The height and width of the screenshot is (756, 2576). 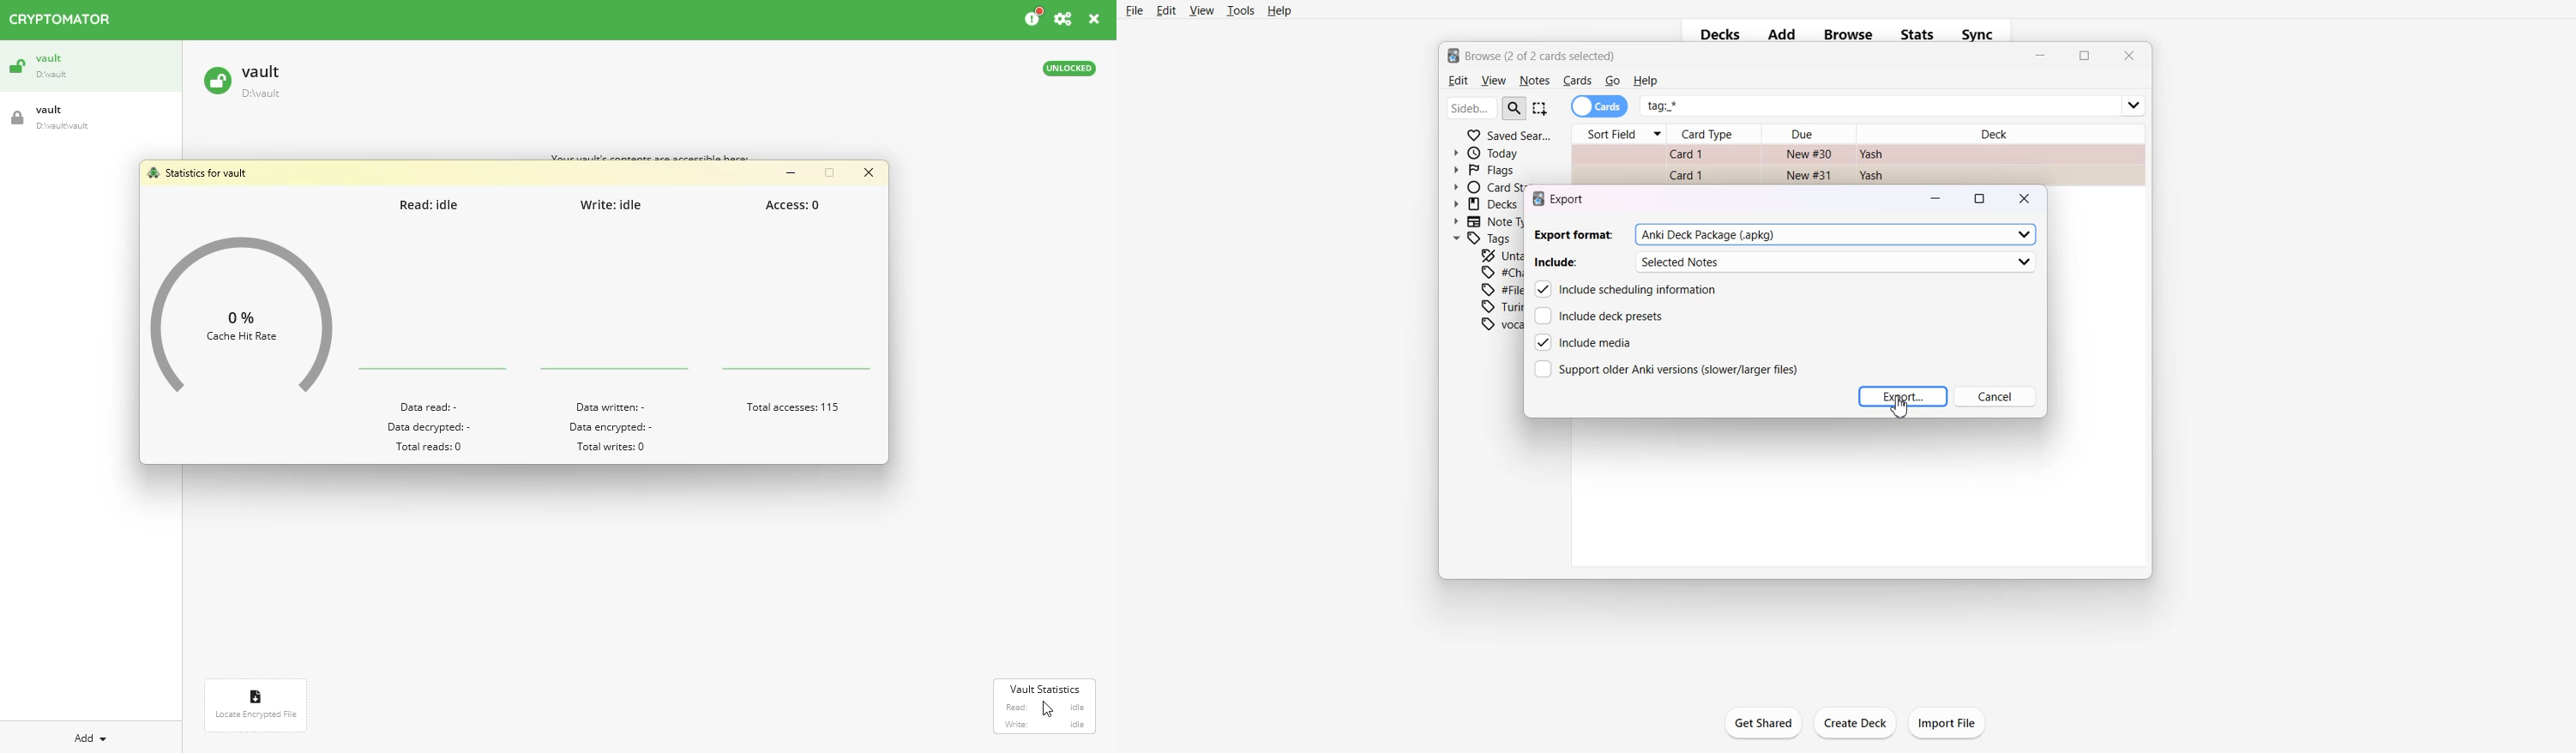 I want to click on Text, so click(x=1532, y=54).